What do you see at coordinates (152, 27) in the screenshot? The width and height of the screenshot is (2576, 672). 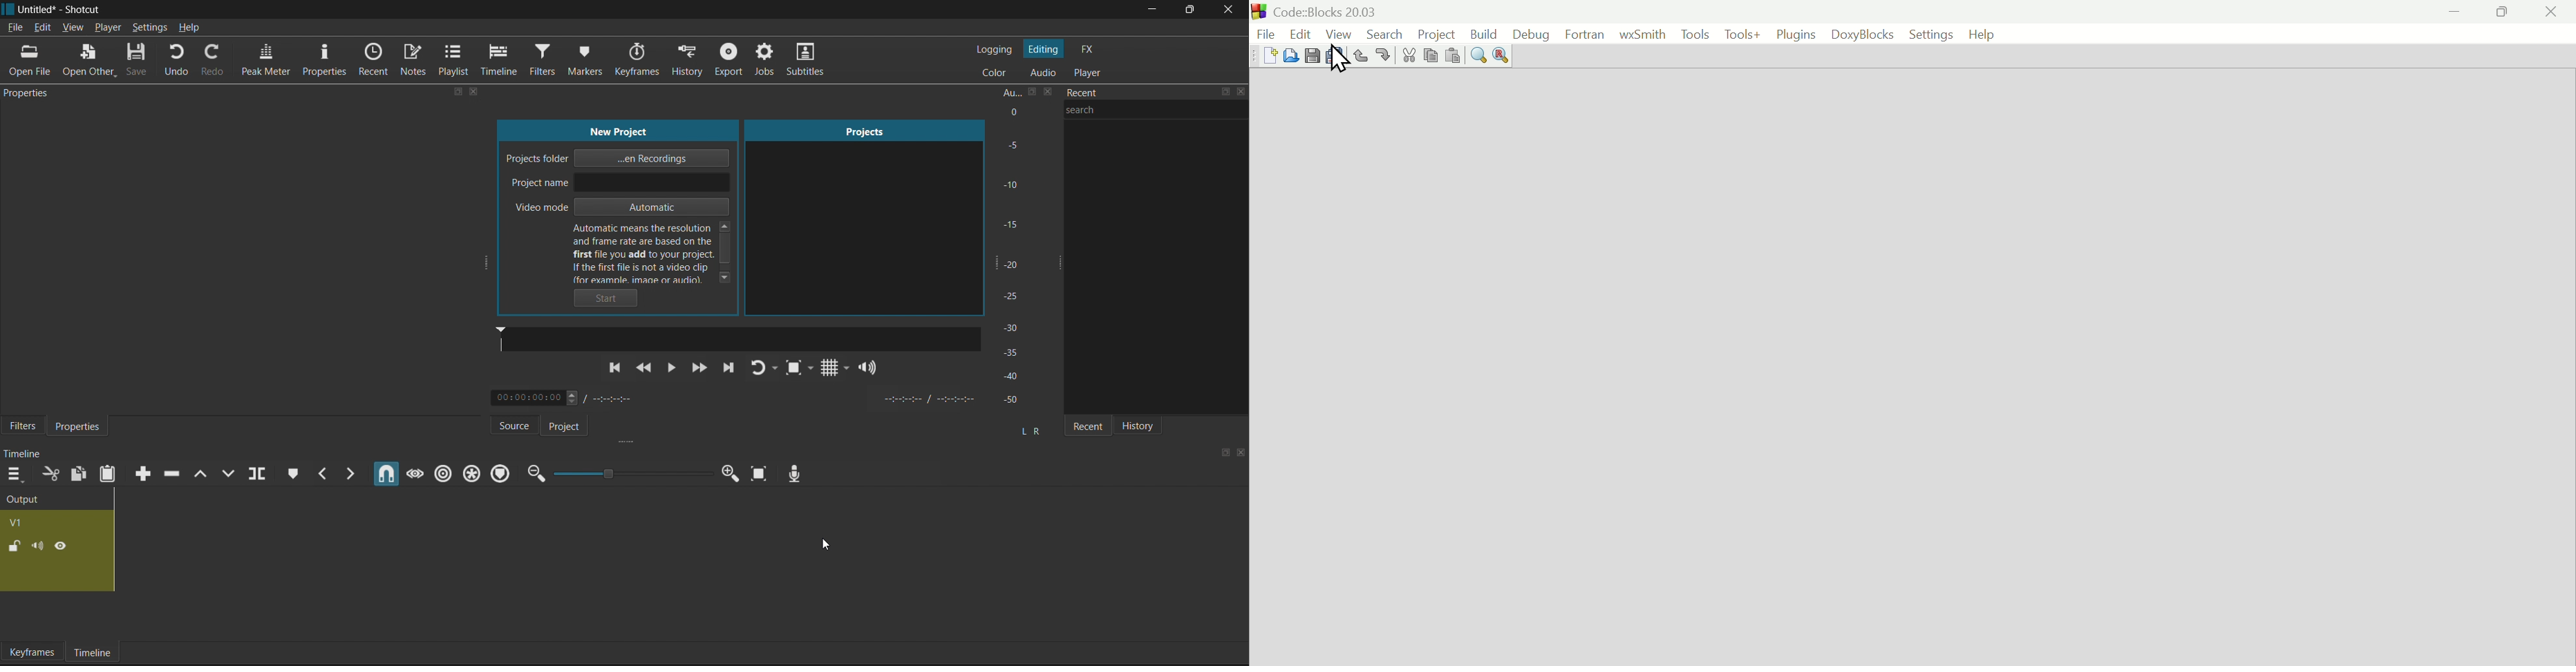 I see `Settings` at bounding box center [152, 27].